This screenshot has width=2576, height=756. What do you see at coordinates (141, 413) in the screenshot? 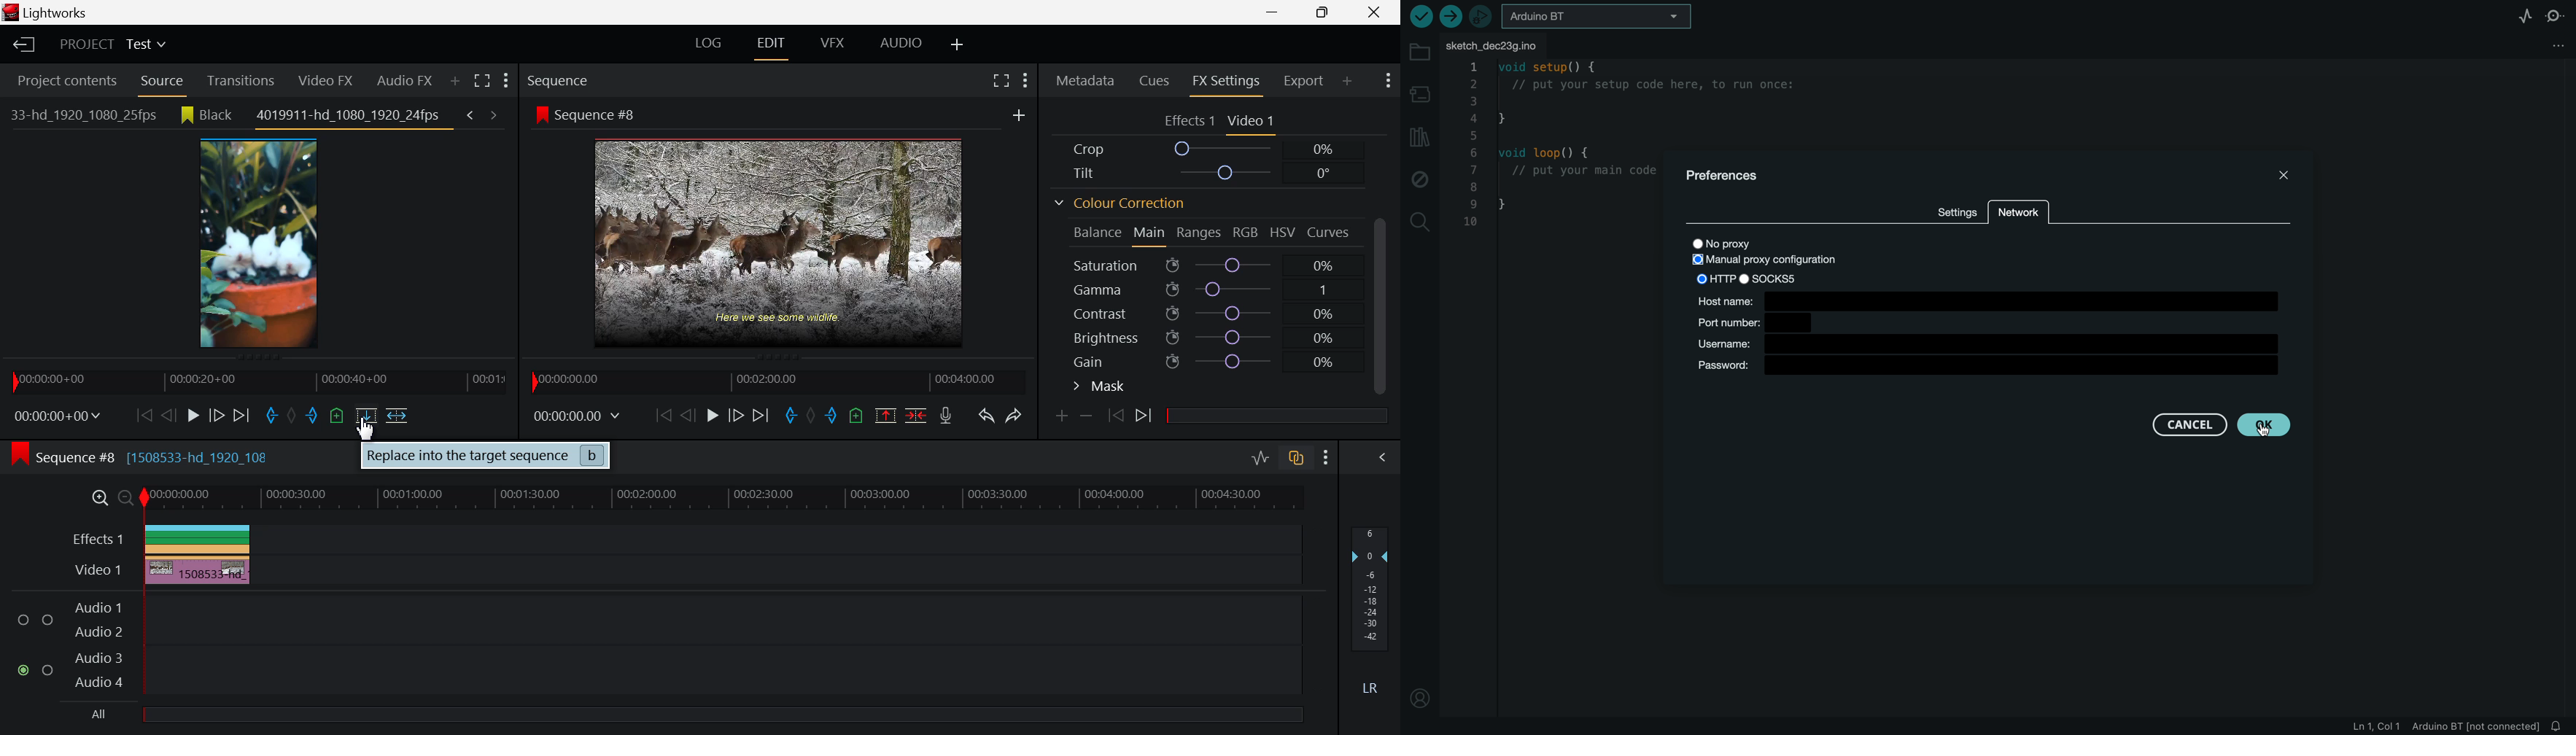
I see `To Start` at bounding box center [141, 413].